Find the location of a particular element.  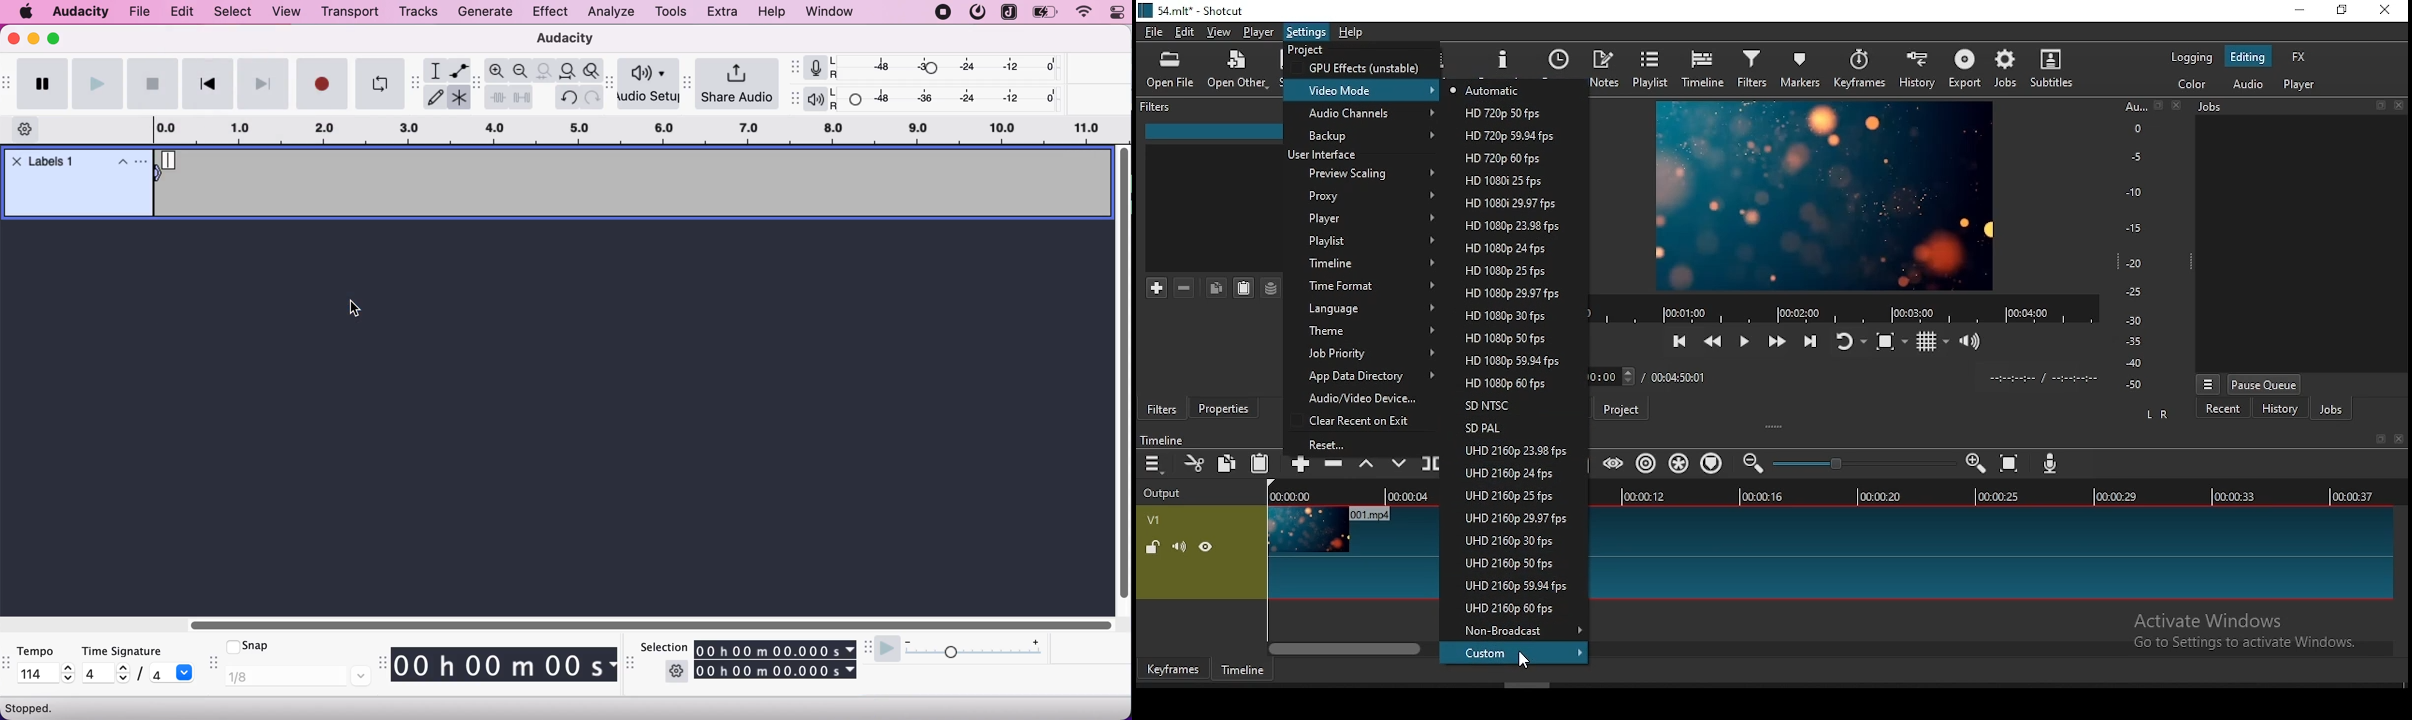

player is located at coordinates (2302, 85).